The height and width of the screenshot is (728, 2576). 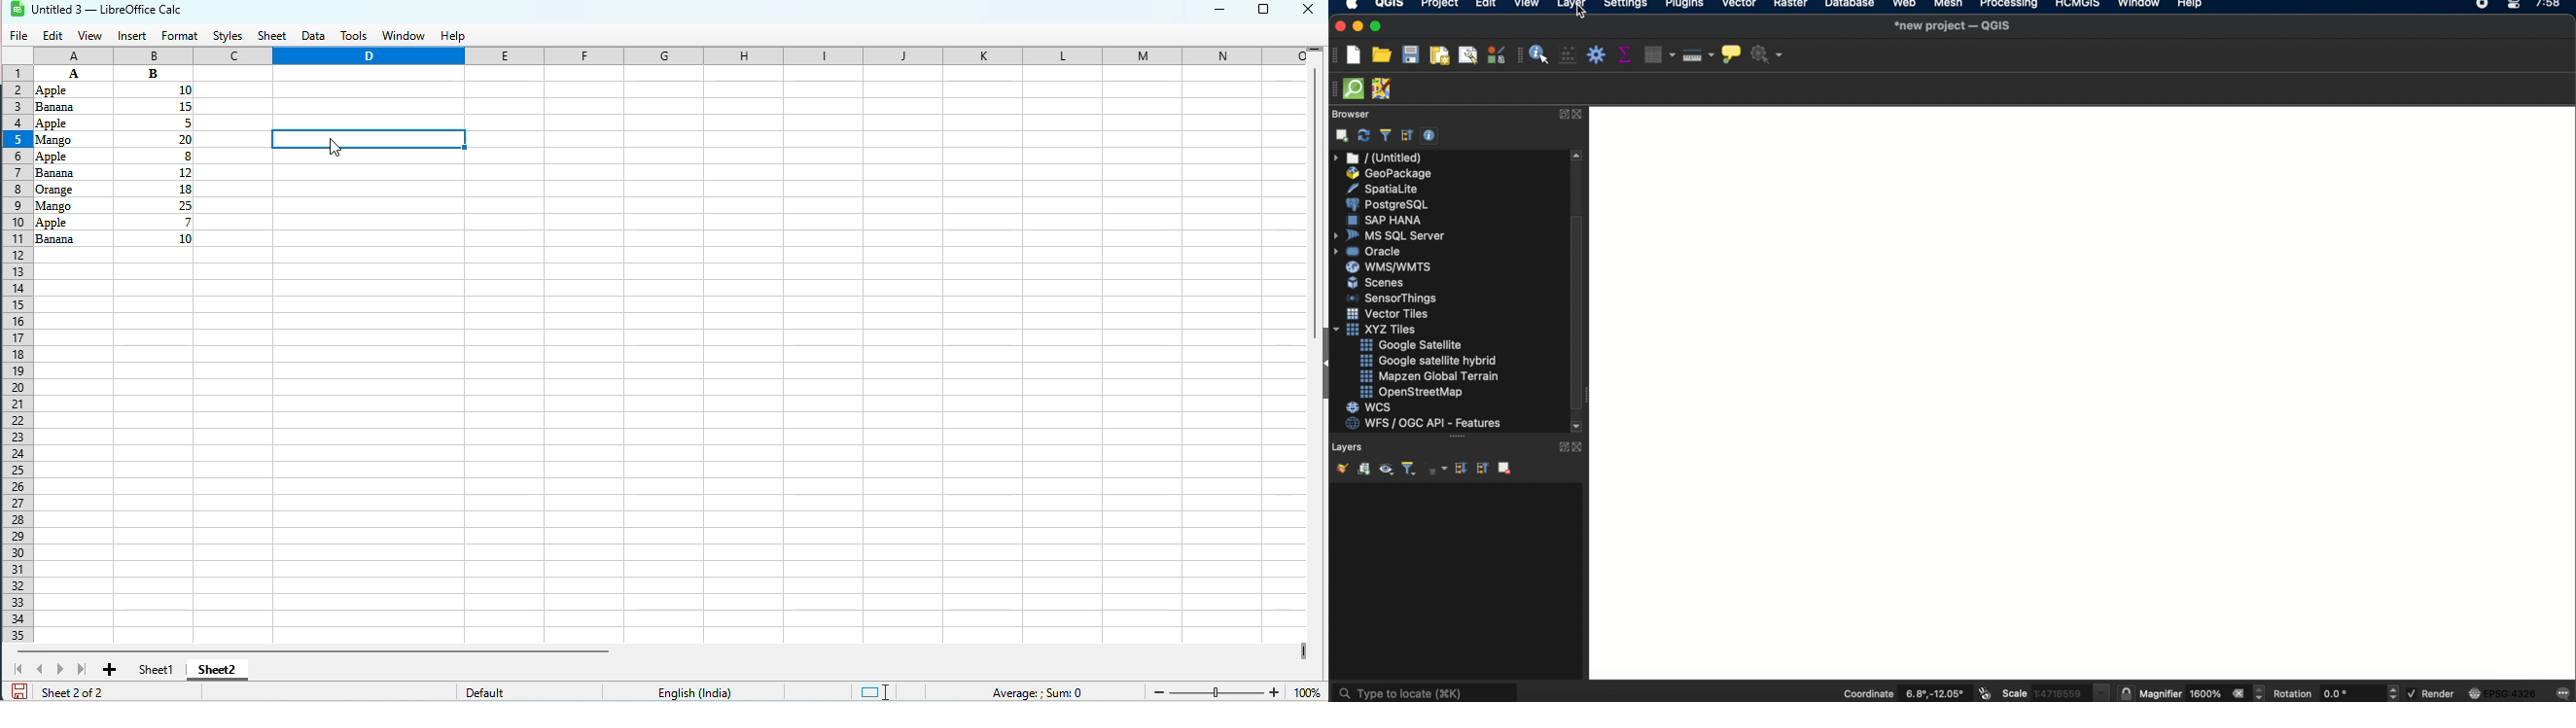 I want to click on format, so click(x=179, y=37).